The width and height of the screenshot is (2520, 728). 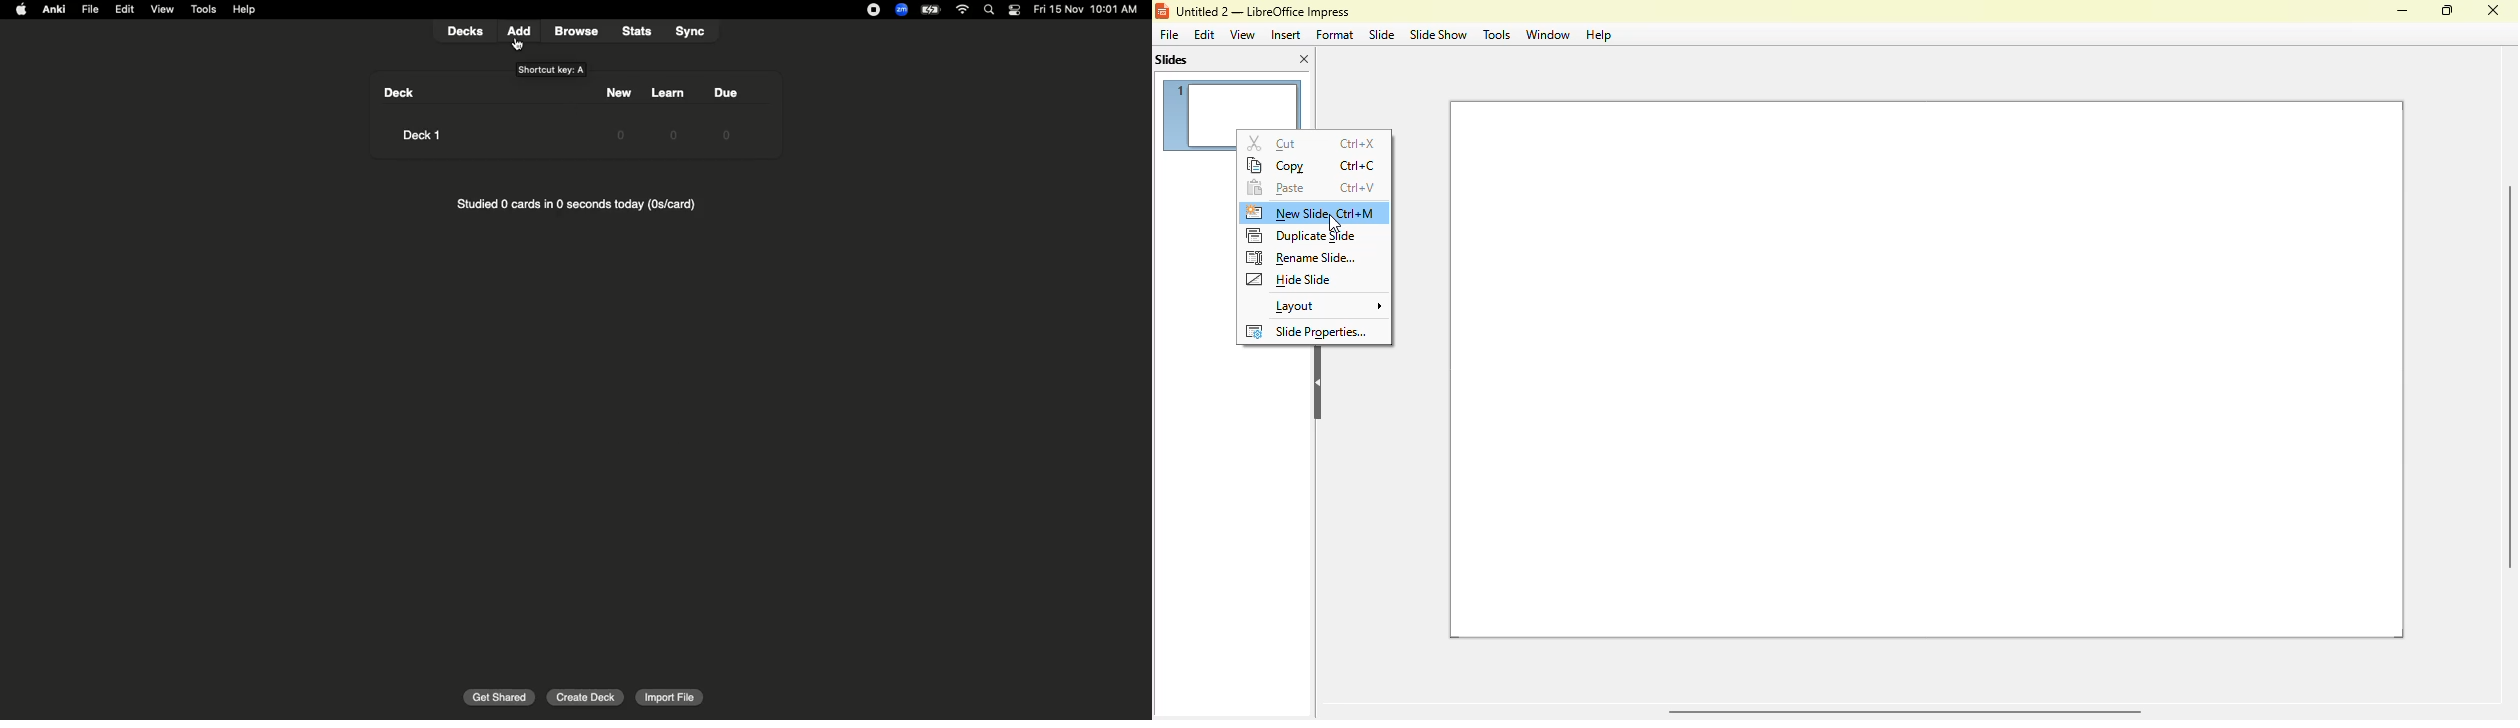 I want to click on copy, so click(x=1278, y=166).